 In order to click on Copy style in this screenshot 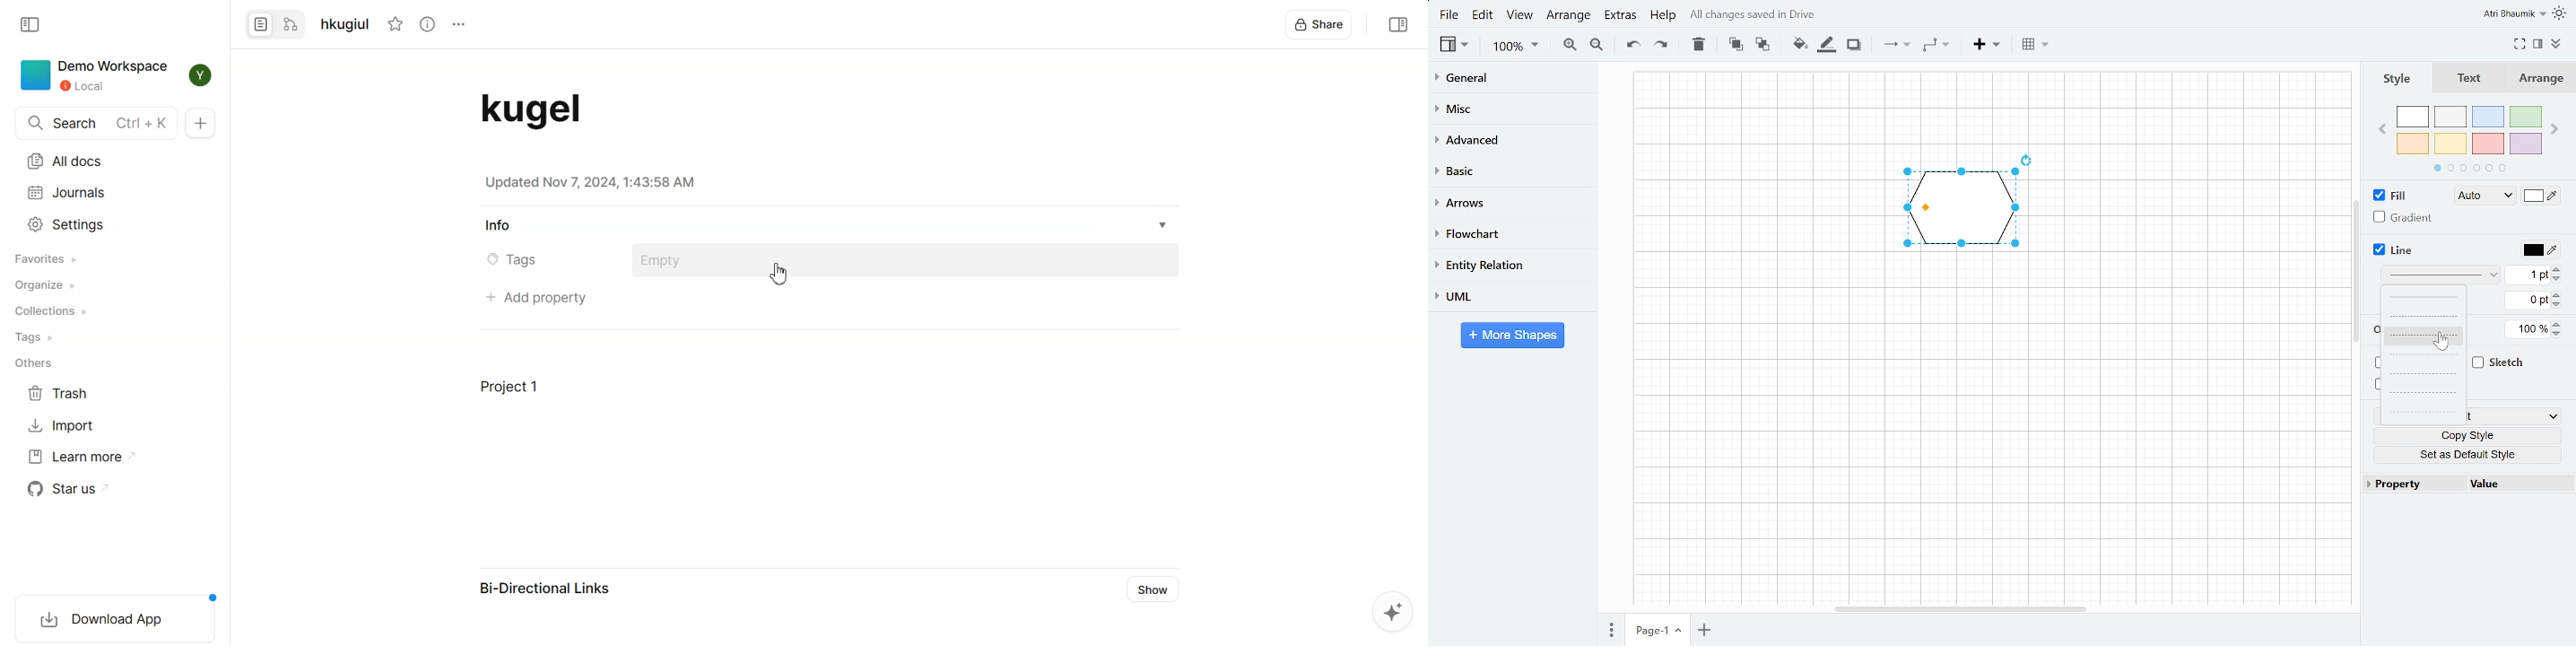, I will do `click(2467, 436)`.